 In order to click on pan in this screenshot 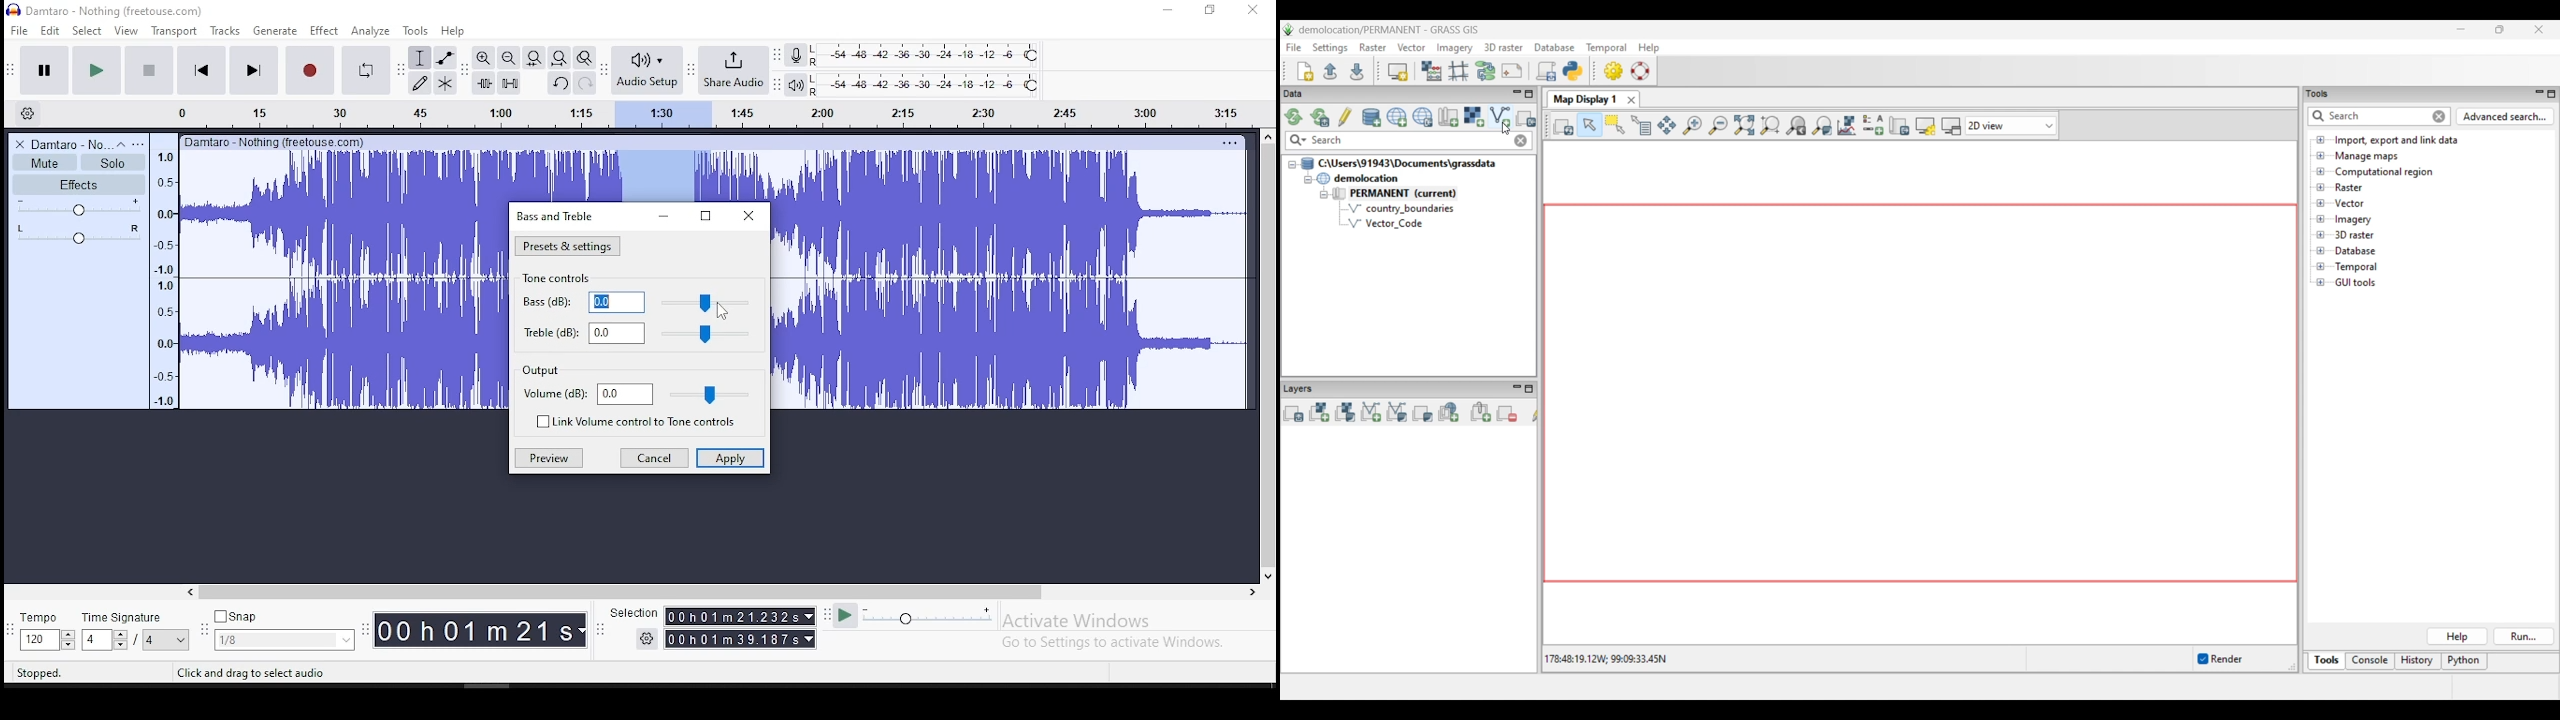, I will do `click(79, 234)`.